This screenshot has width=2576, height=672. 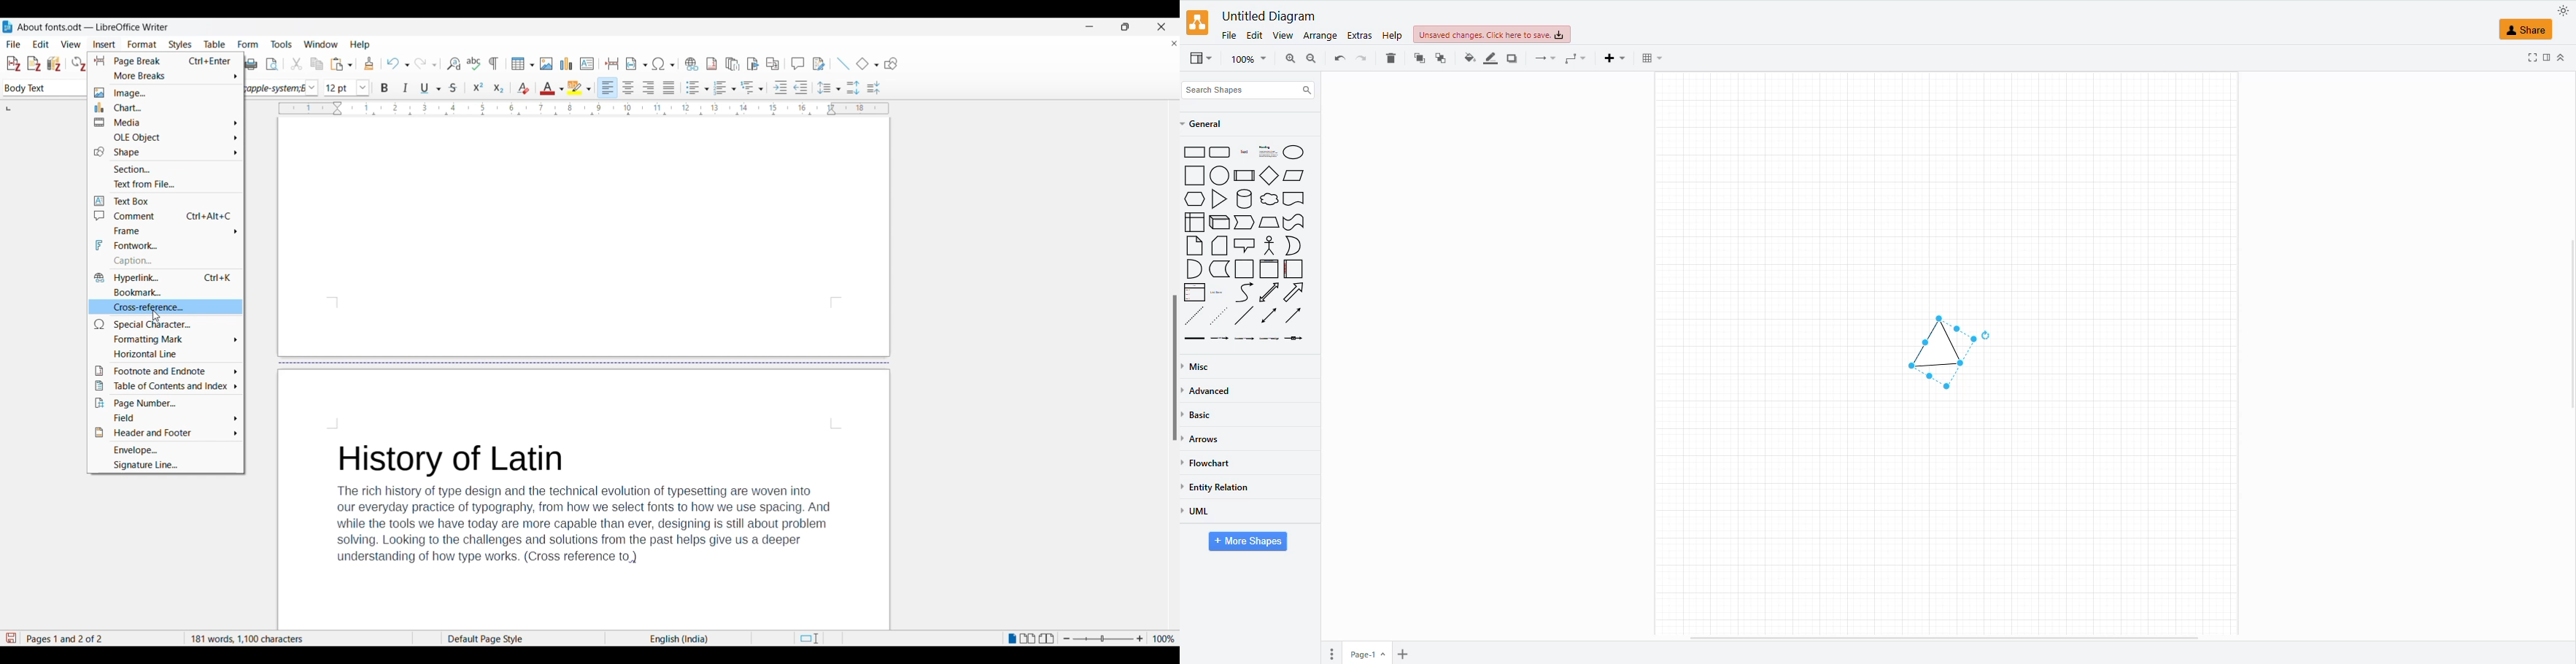 I want to click on Chat Bubble, so click(x=1269, y=199).